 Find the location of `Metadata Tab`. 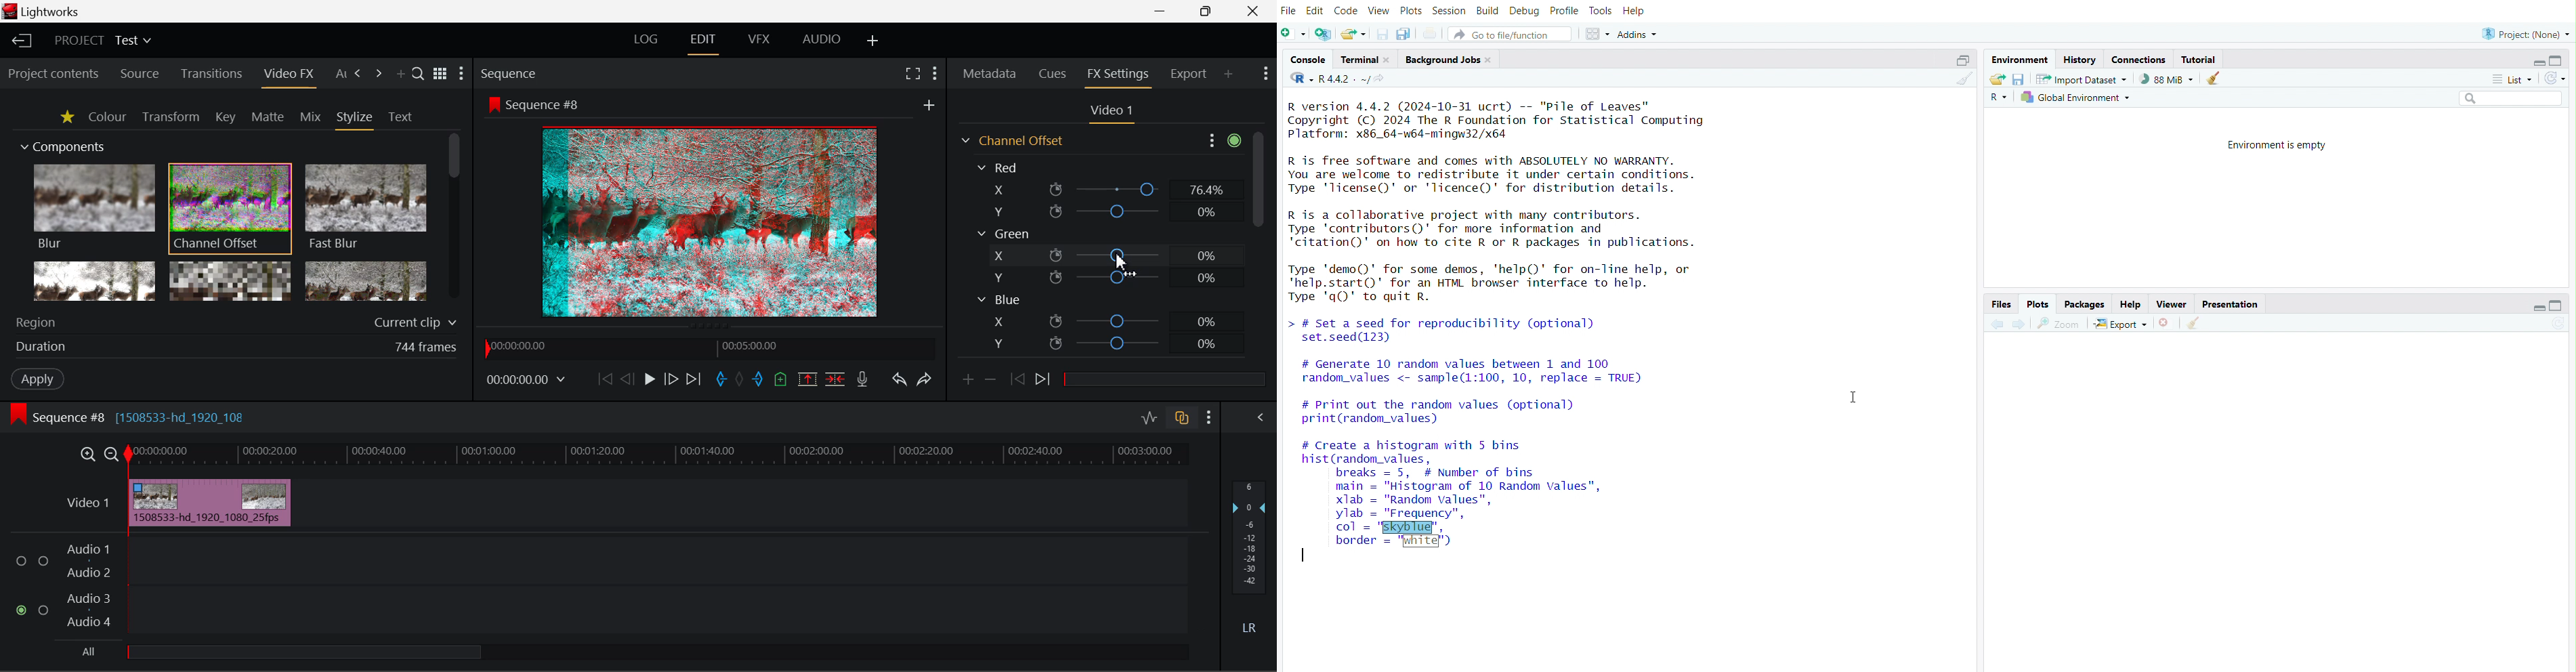

Metadata Tab is located at coordinates (989, 74).